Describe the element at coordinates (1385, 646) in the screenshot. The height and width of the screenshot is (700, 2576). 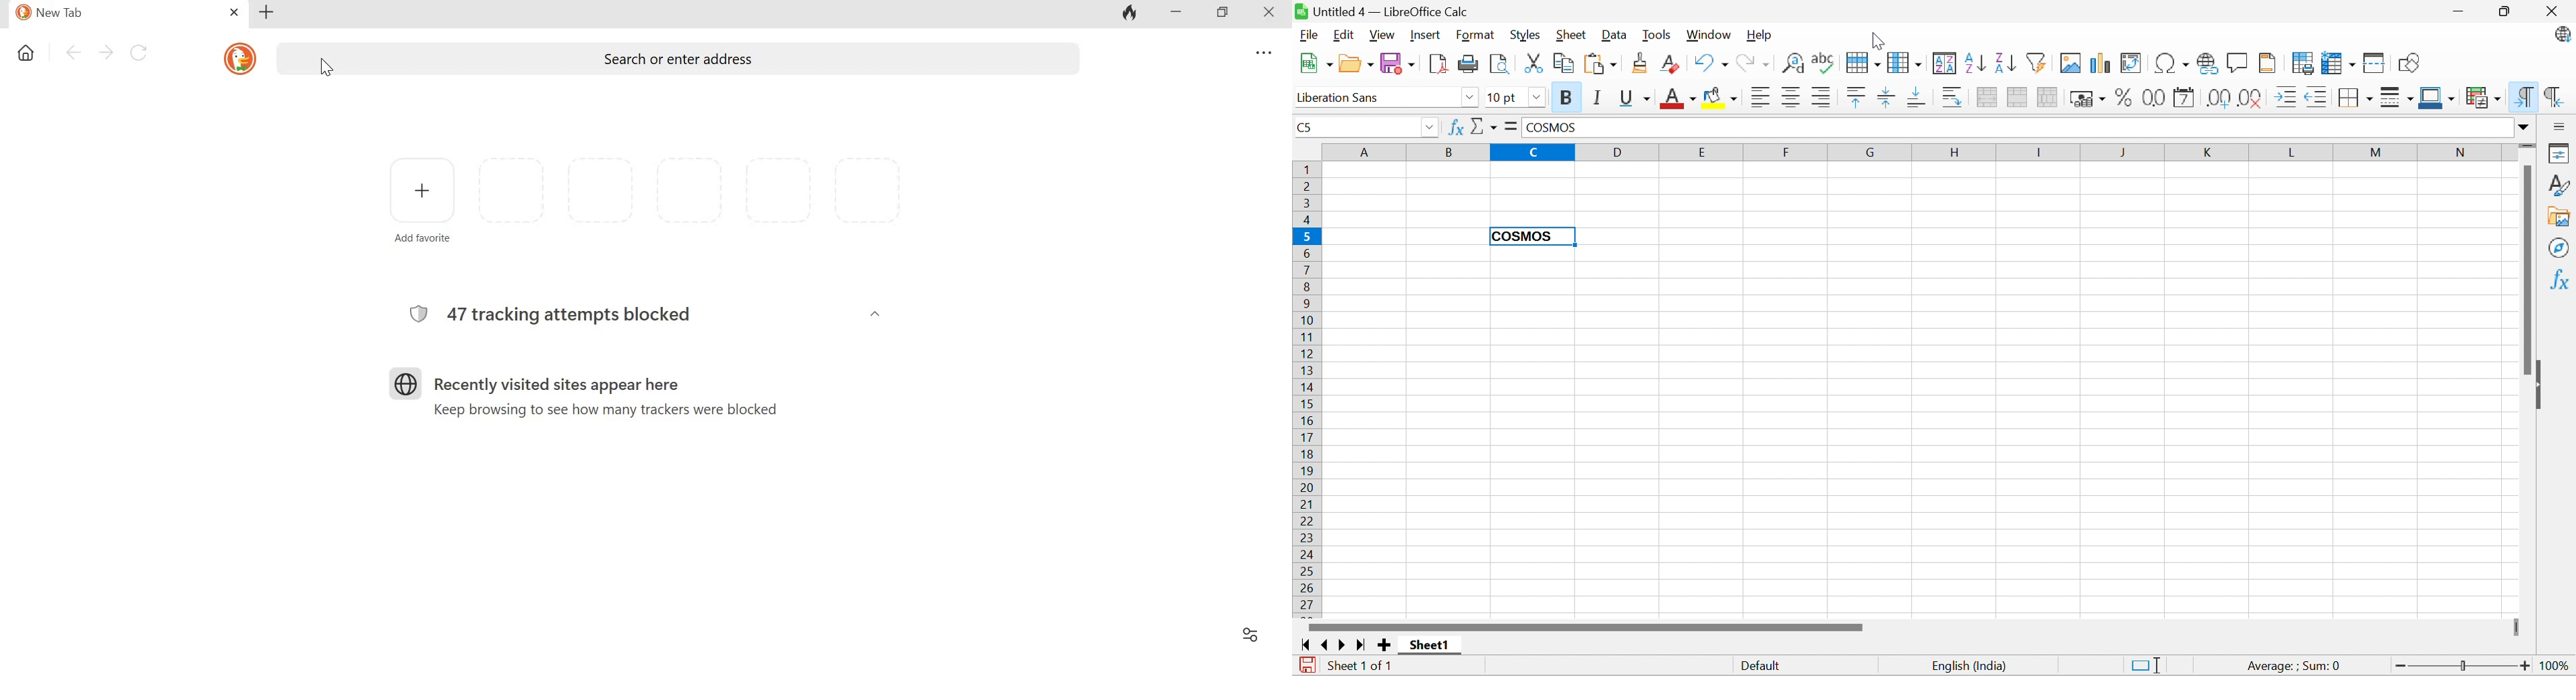
I see `Add New Sheet` at that location.